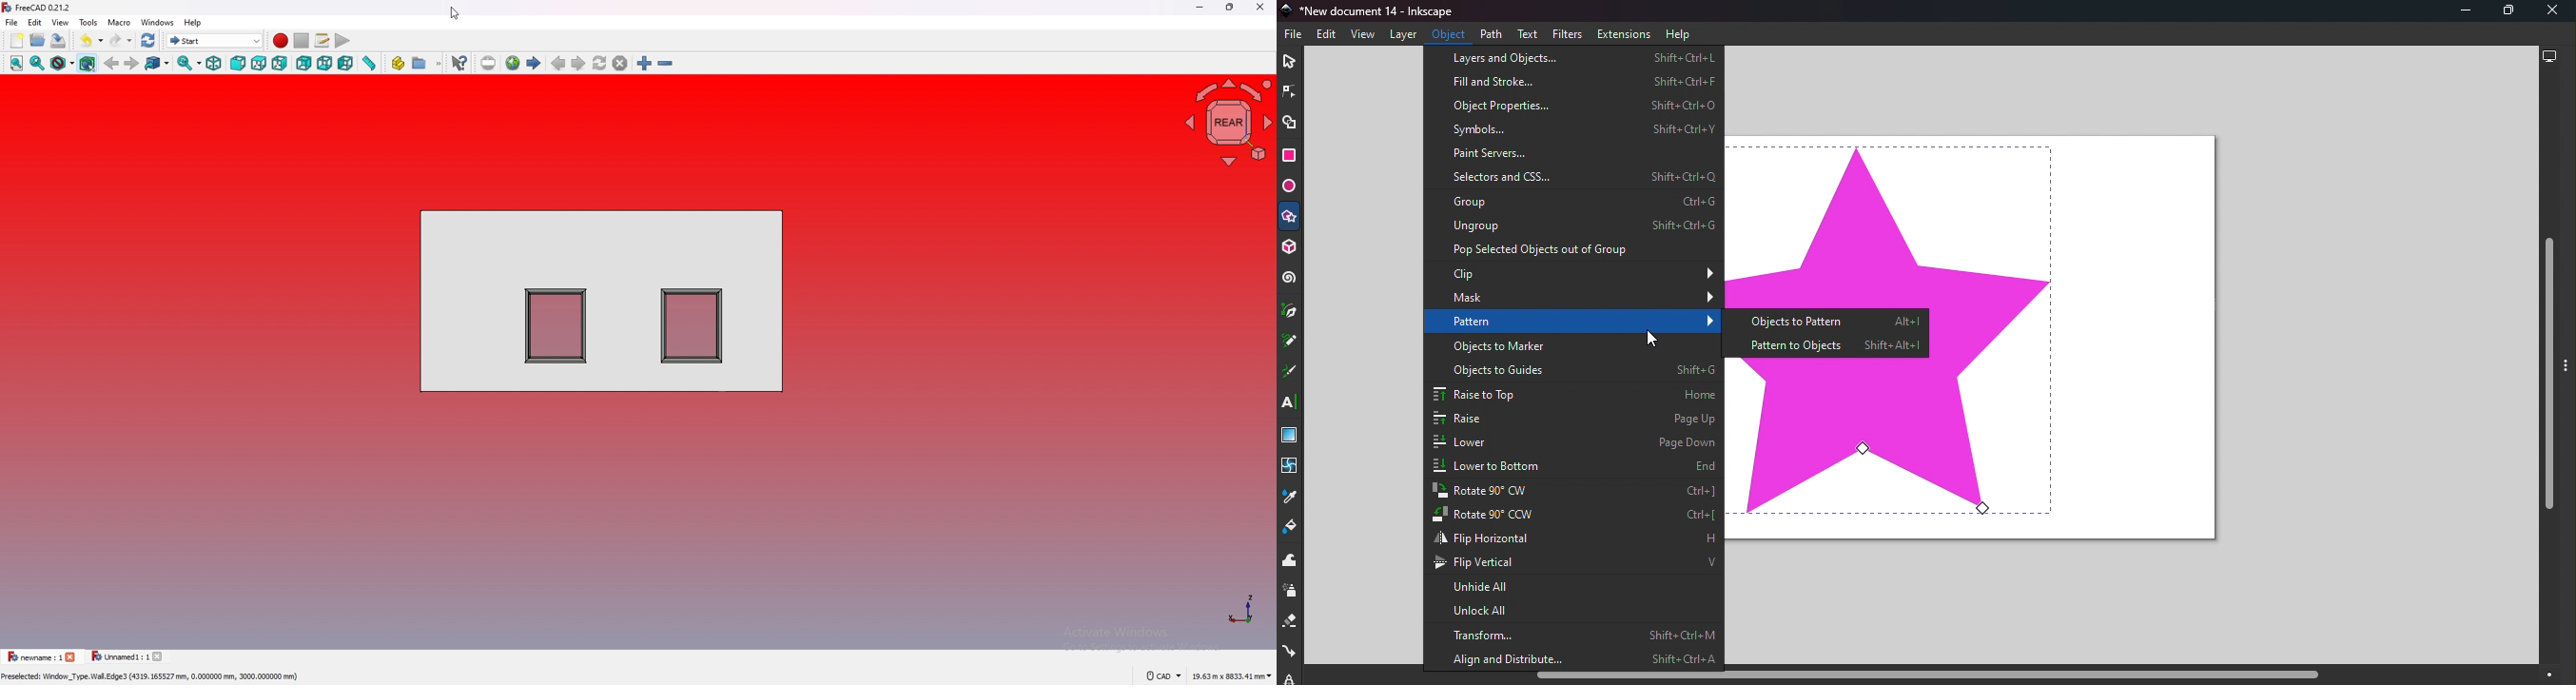 This screenshot has height=700, width=2576. Describe the element at coordinates (259, 63) in the screenshot. I see `top` at that location.